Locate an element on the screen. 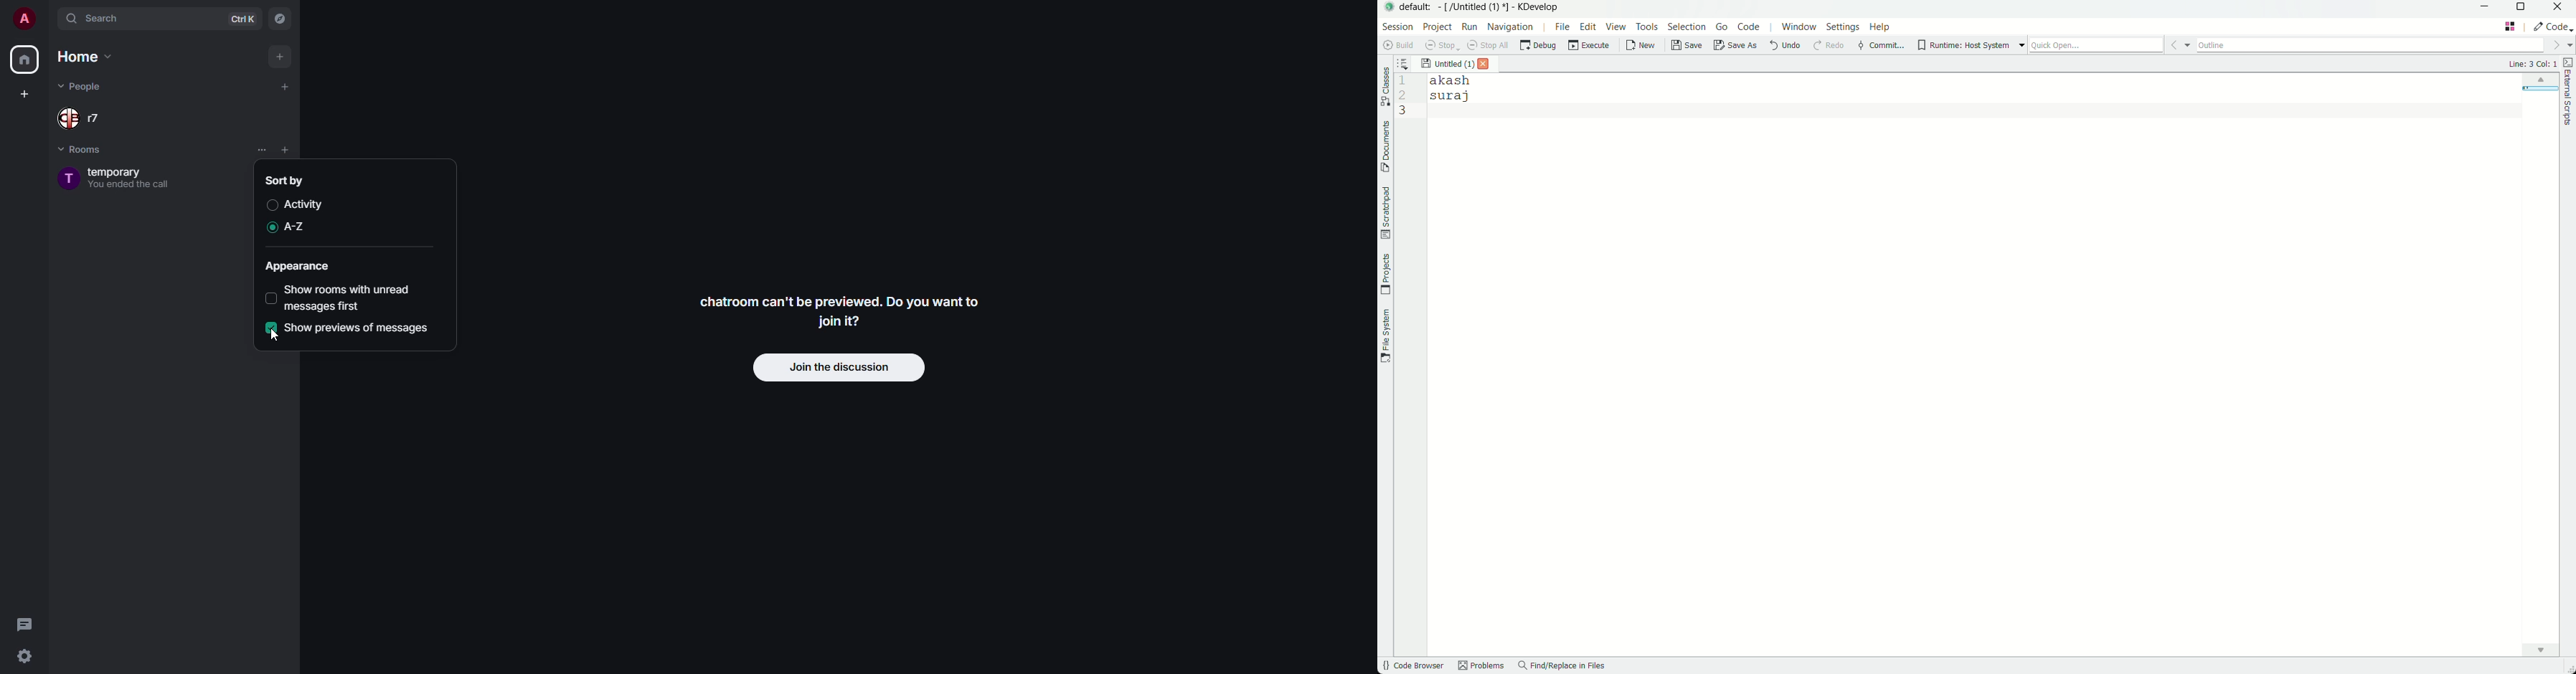 The height and width of the screenshot is (700, 2576). quick settings is located at coordinates (24, 656).